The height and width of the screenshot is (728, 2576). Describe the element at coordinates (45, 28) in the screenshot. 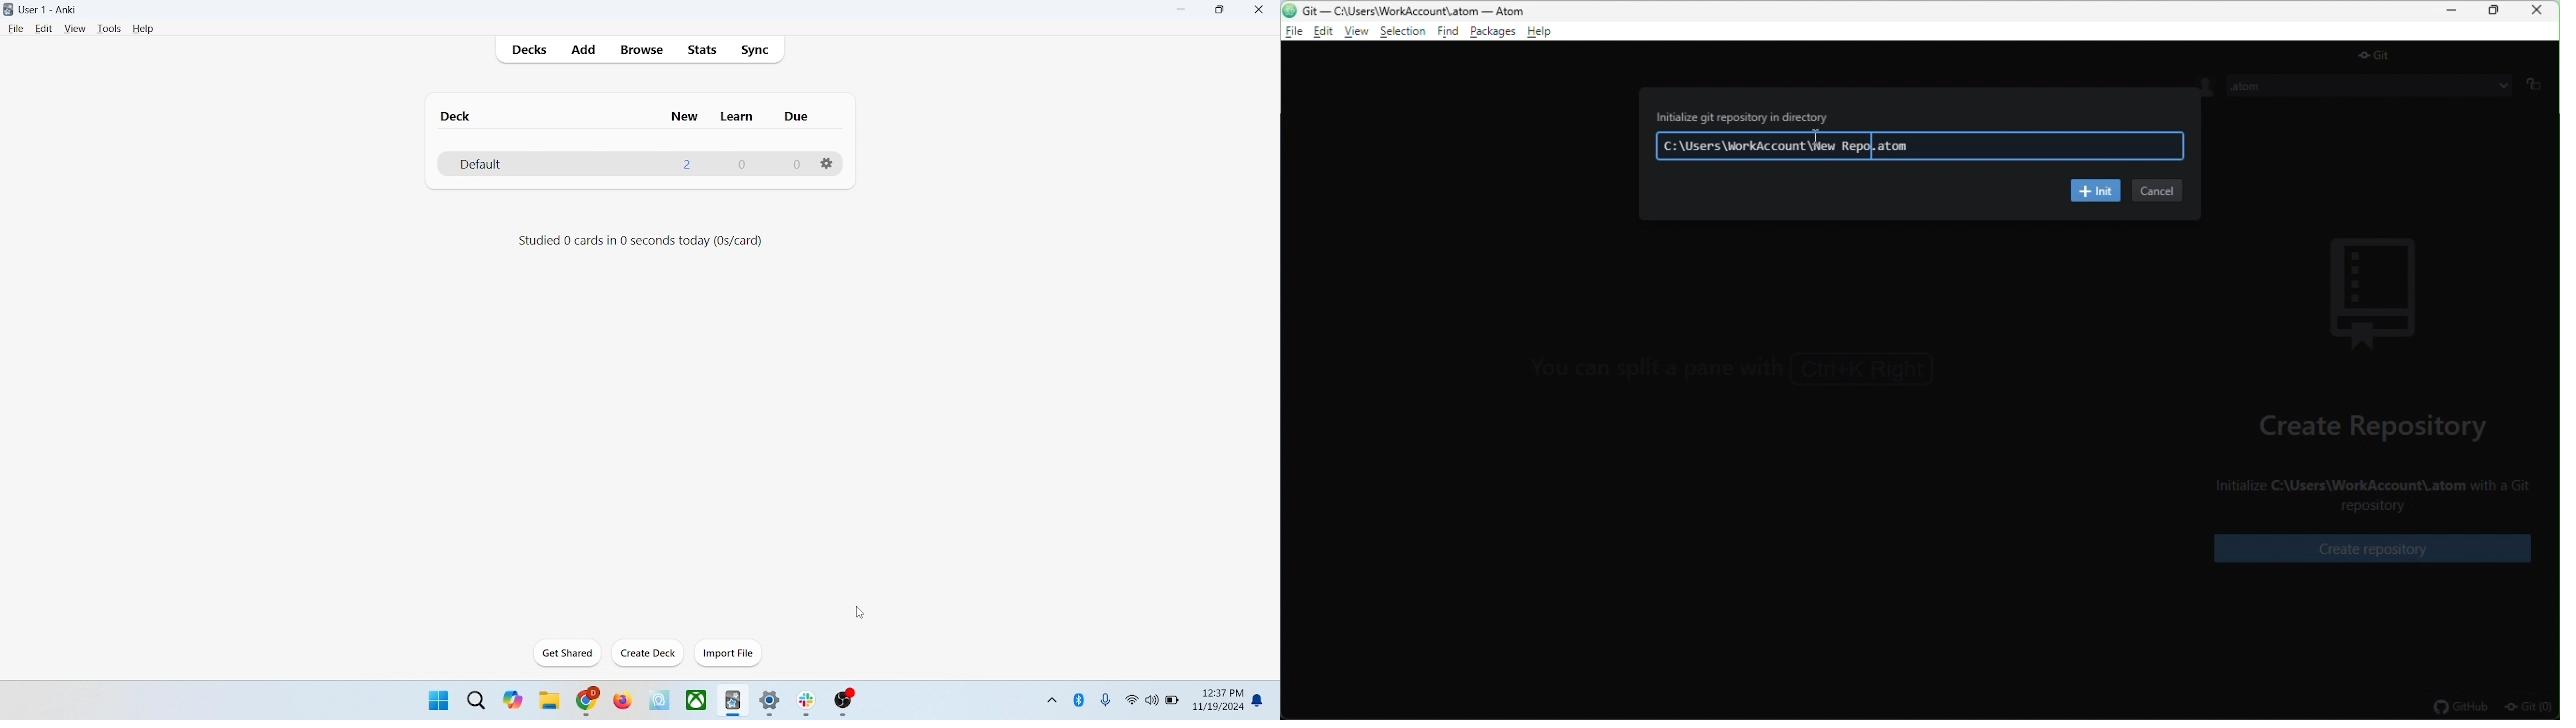

I see `edit` at that location.